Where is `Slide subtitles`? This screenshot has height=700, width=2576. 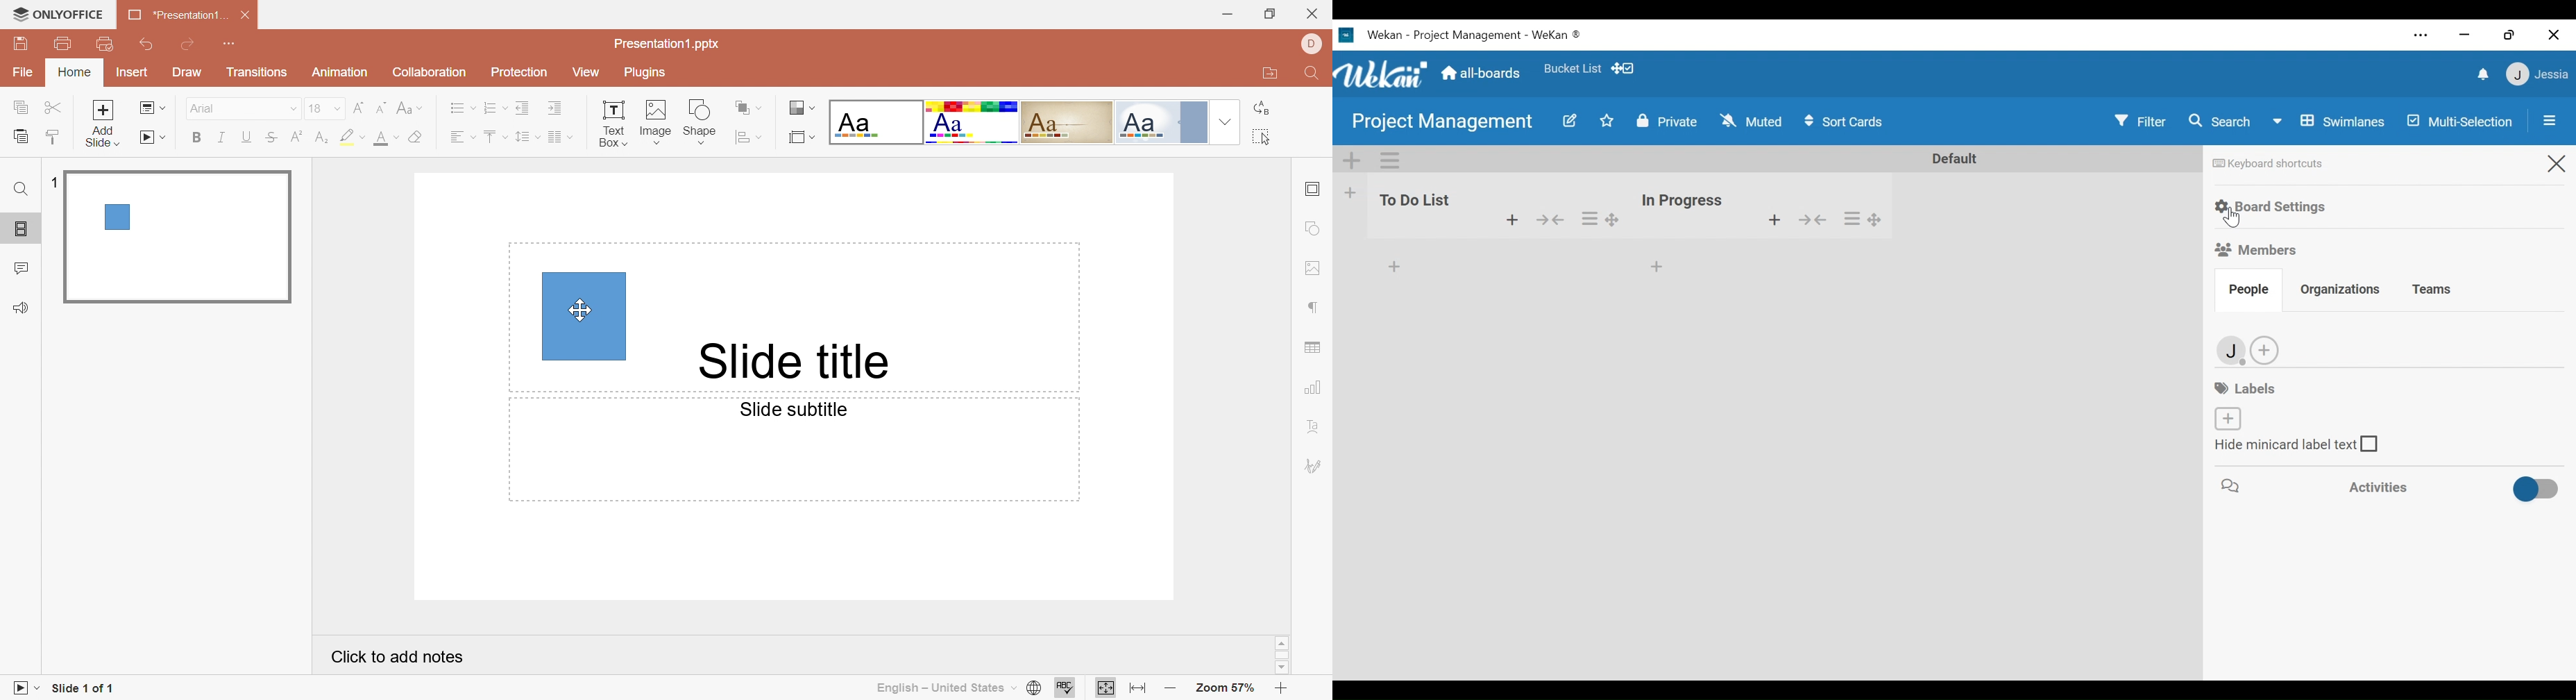
Slide subtitles is located at coordinates (804, 413).